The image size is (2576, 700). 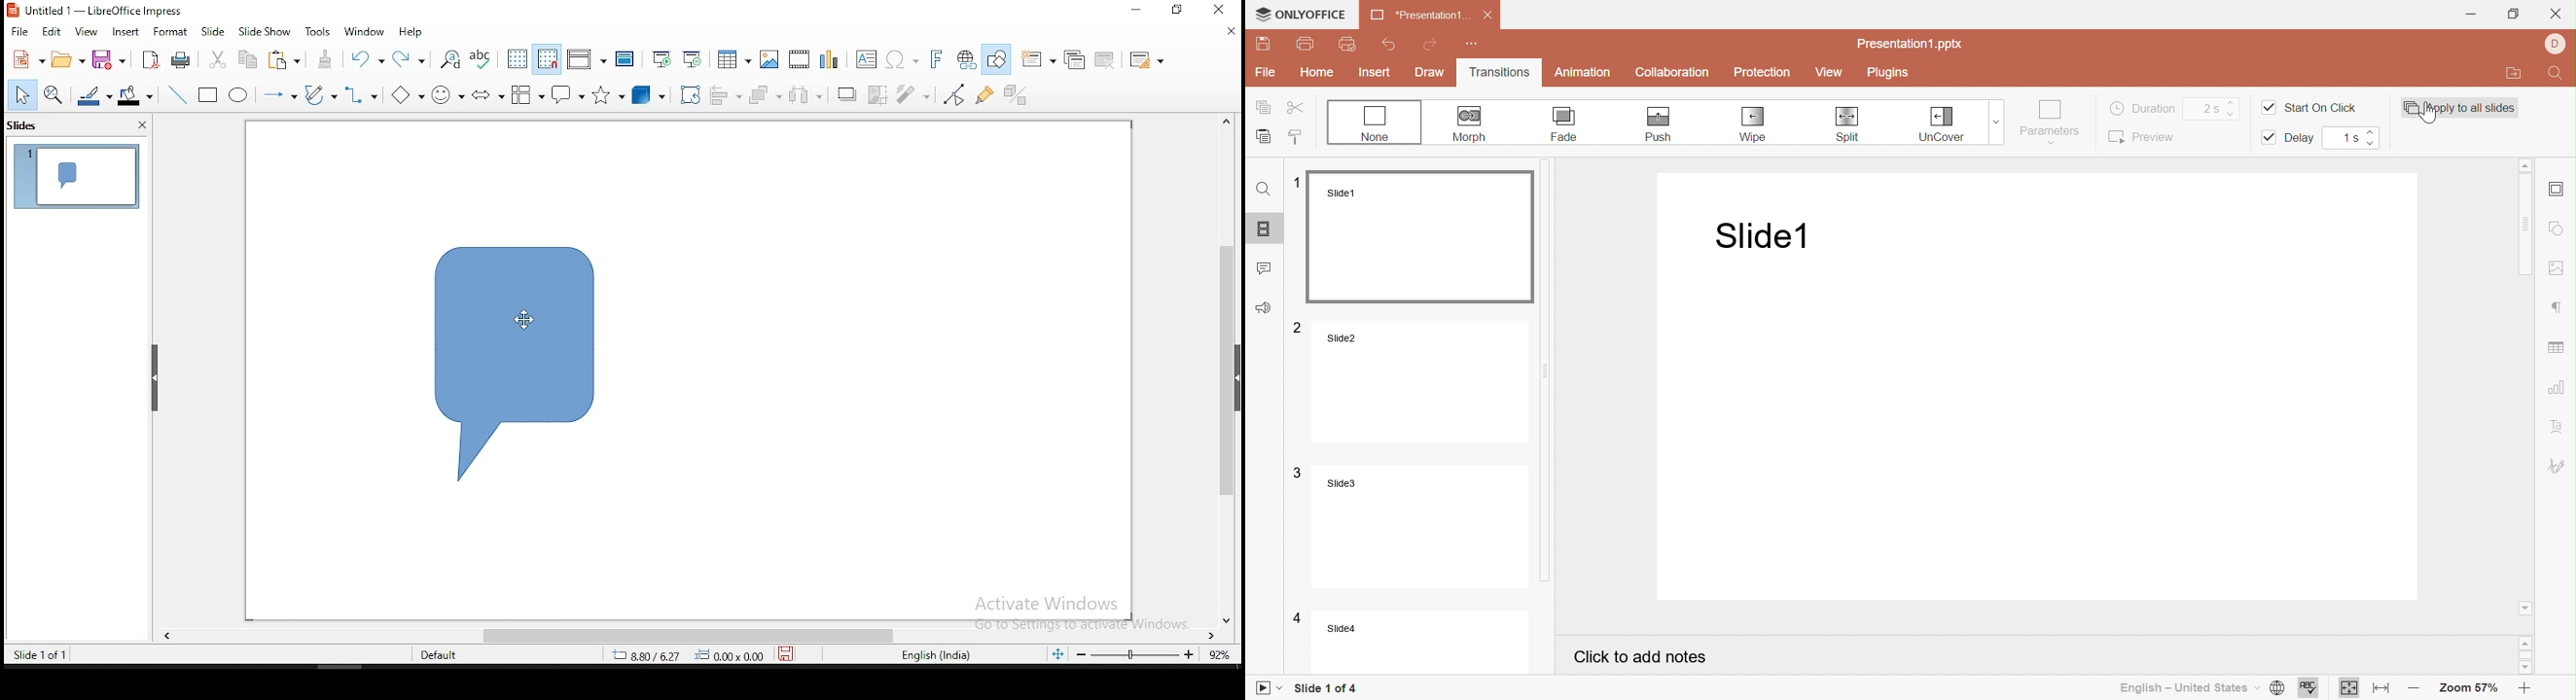 I want to click on Insert shape, so click(x=2558, y=228).